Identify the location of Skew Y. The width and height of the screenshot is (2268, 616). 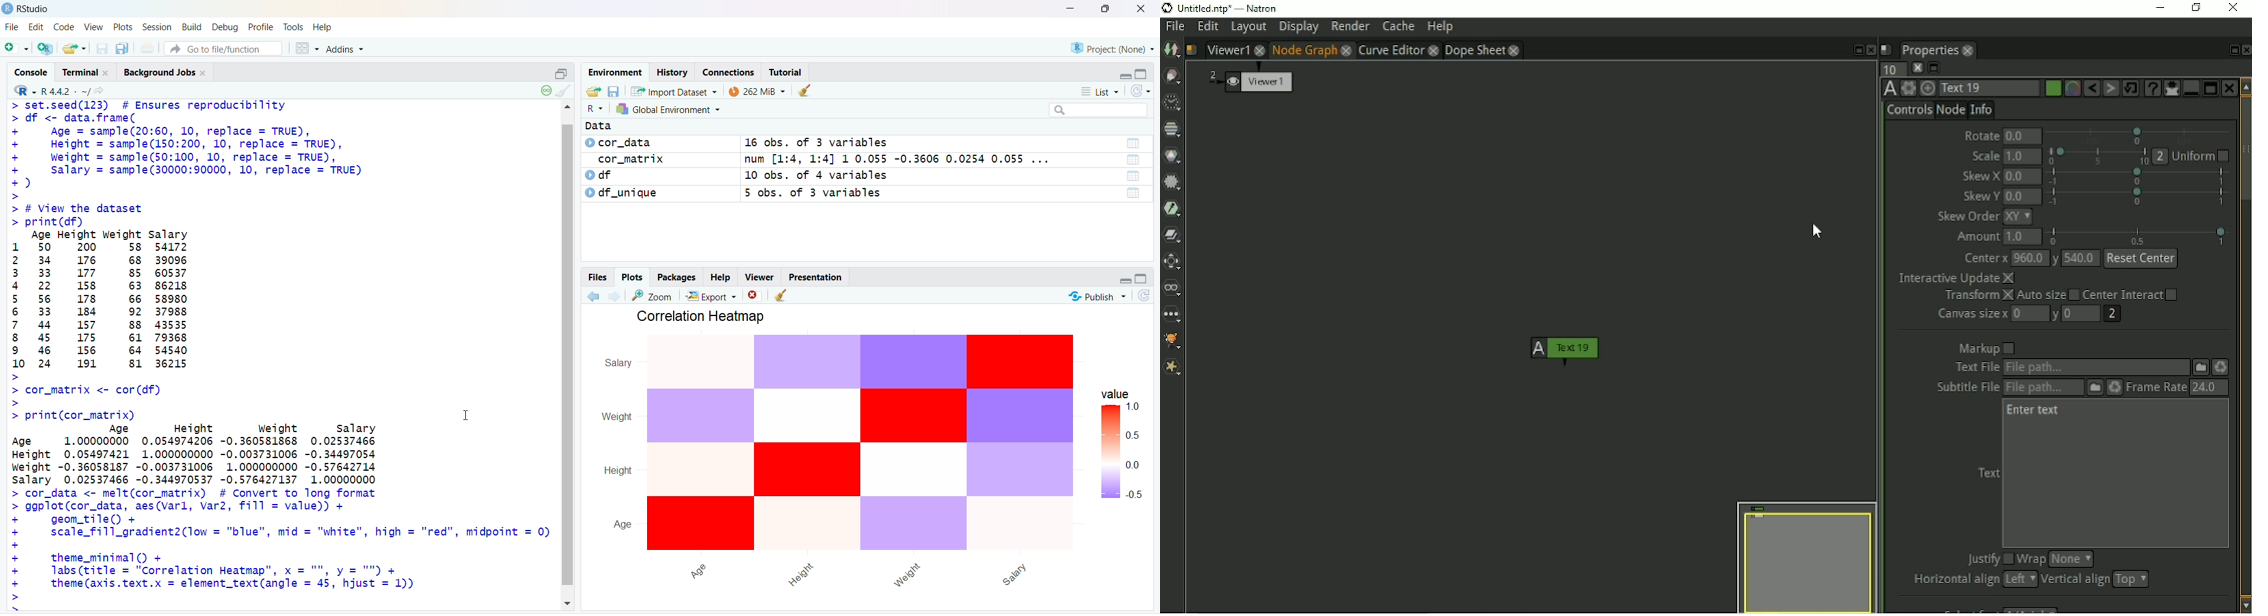
(1981, 195).